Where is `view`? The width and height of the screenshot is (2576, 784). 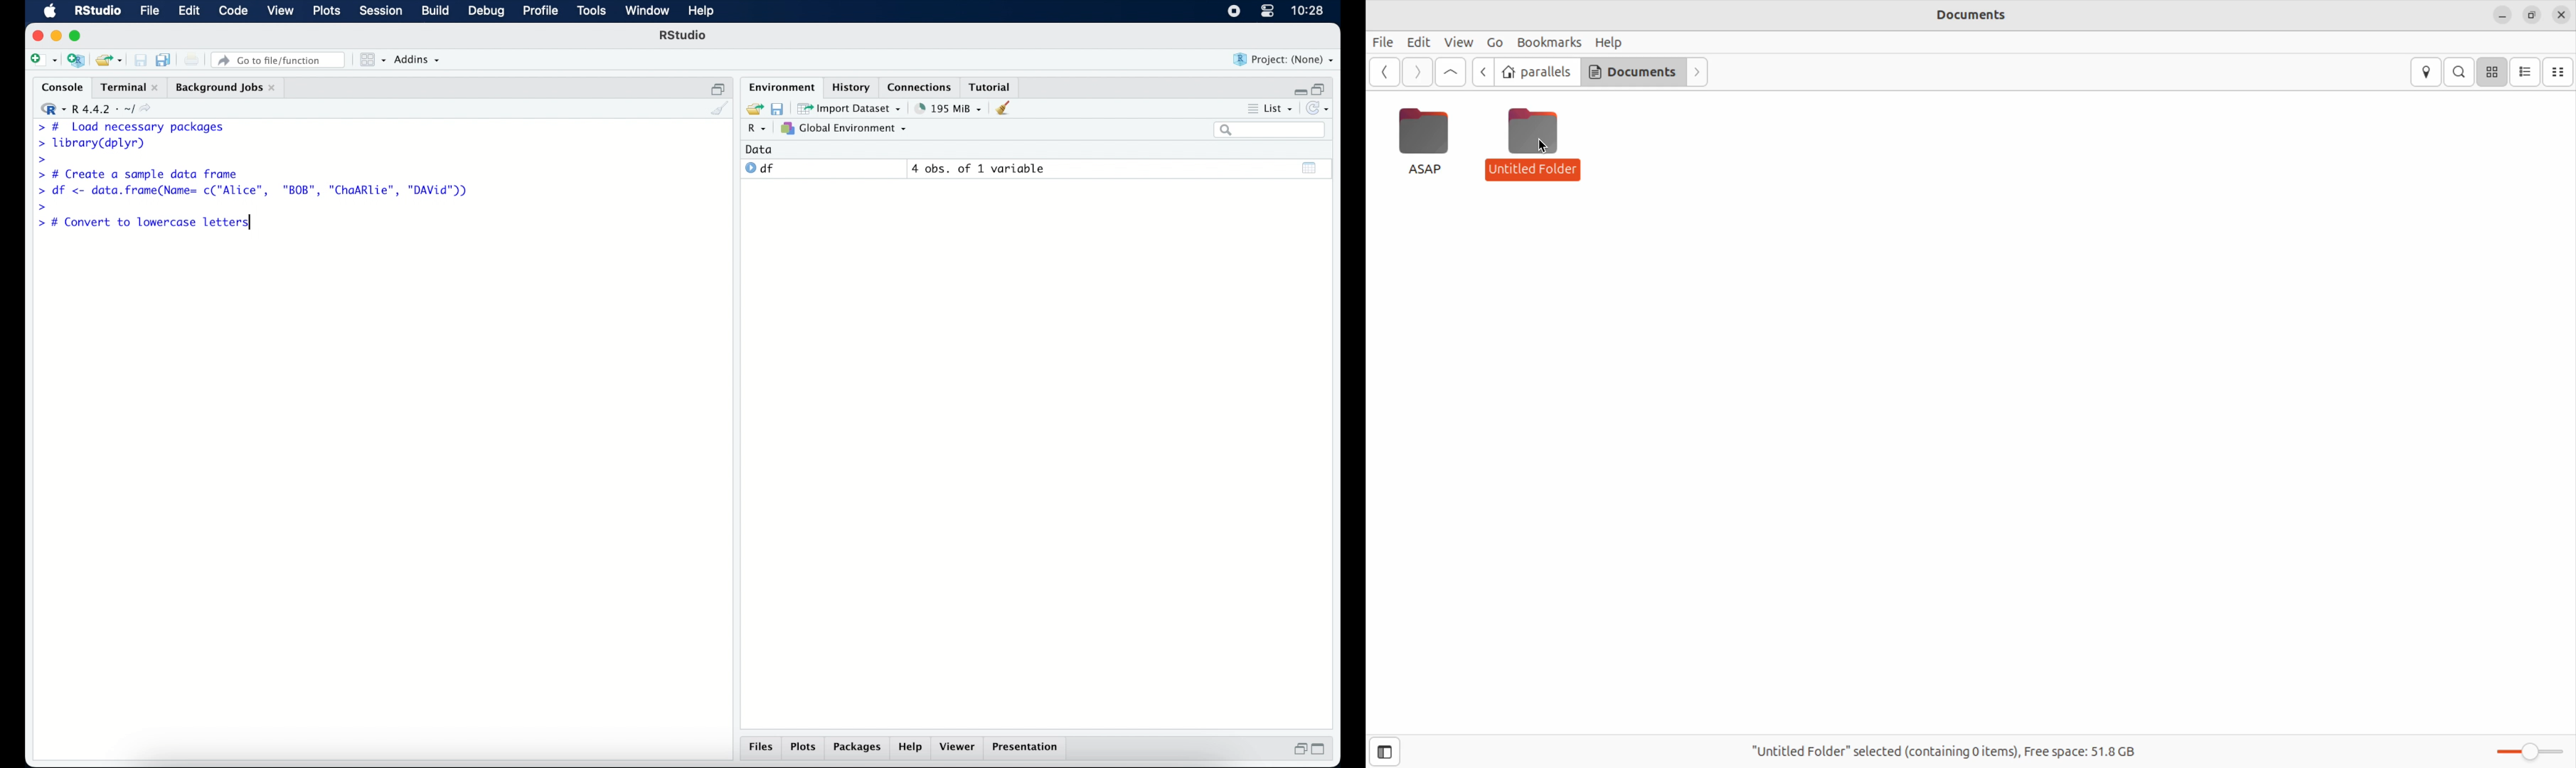 view is located at coordinates (281, 12).